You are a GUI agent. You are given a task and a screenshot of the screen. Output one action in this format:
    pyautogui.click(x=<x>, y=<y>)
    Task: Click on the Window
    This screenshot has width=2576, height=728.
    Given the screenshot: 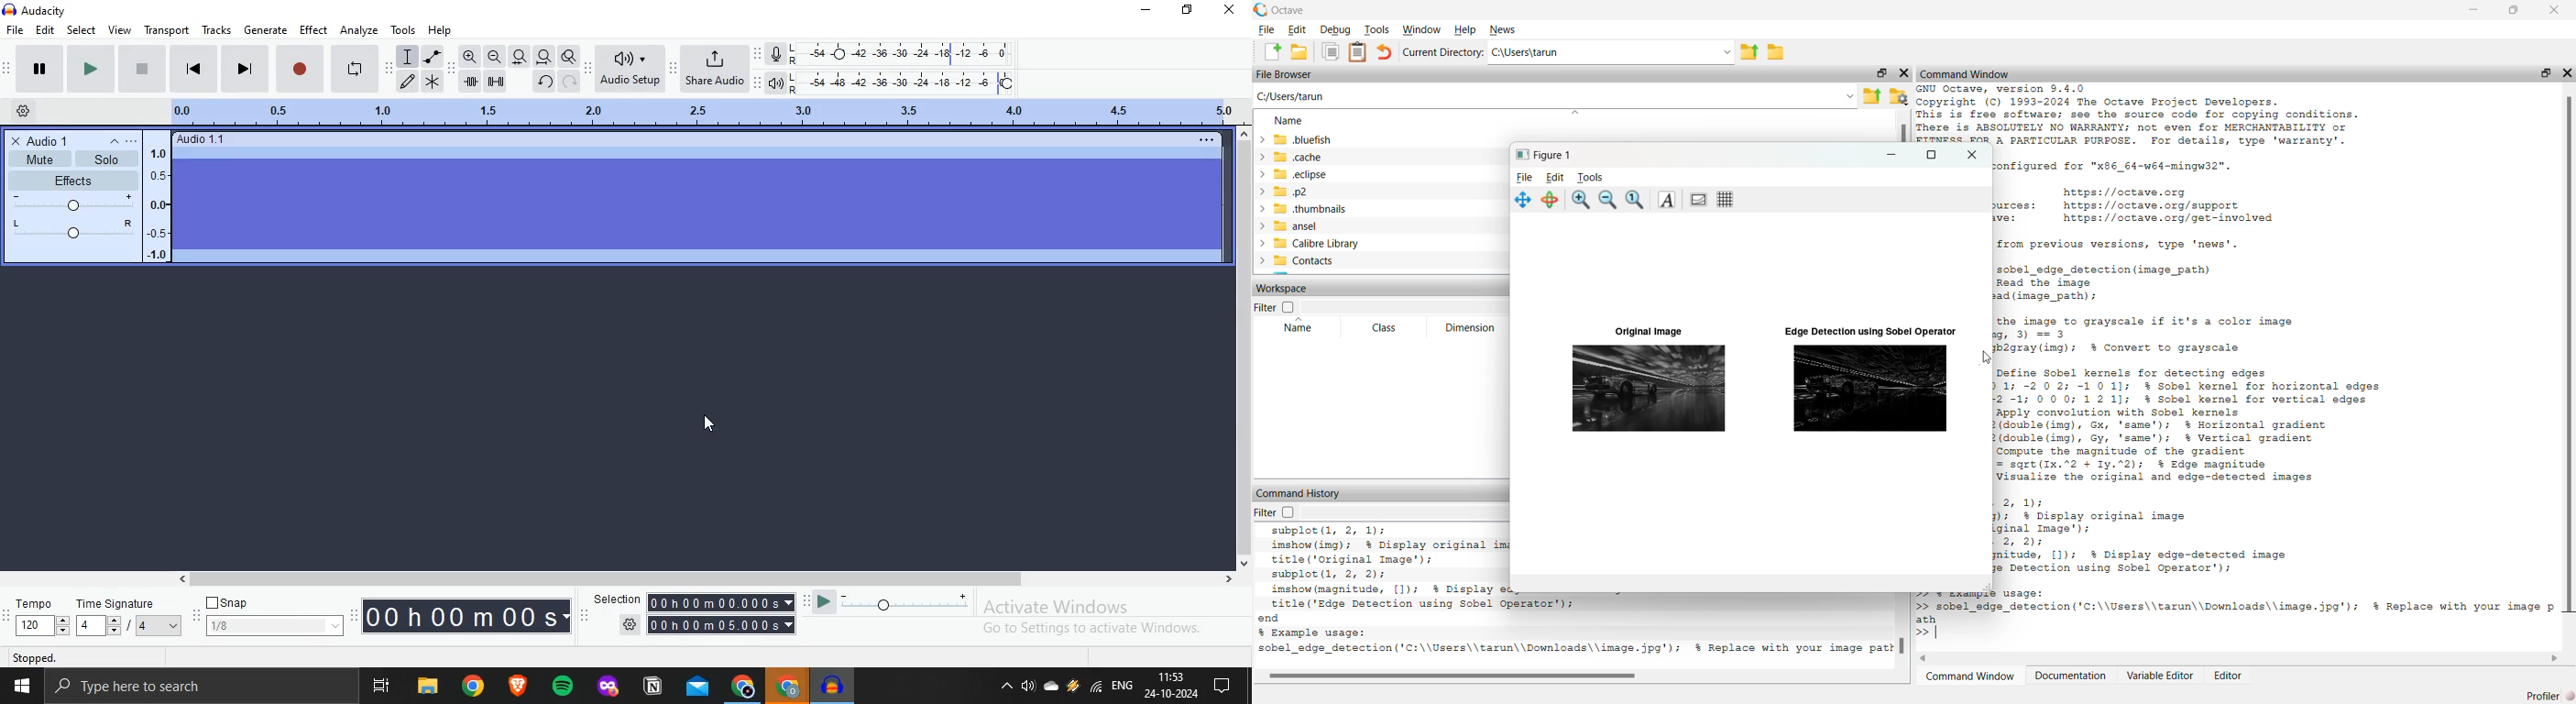 What is the action you would take?
    pyautogui.click(x=1421, y=29)
    